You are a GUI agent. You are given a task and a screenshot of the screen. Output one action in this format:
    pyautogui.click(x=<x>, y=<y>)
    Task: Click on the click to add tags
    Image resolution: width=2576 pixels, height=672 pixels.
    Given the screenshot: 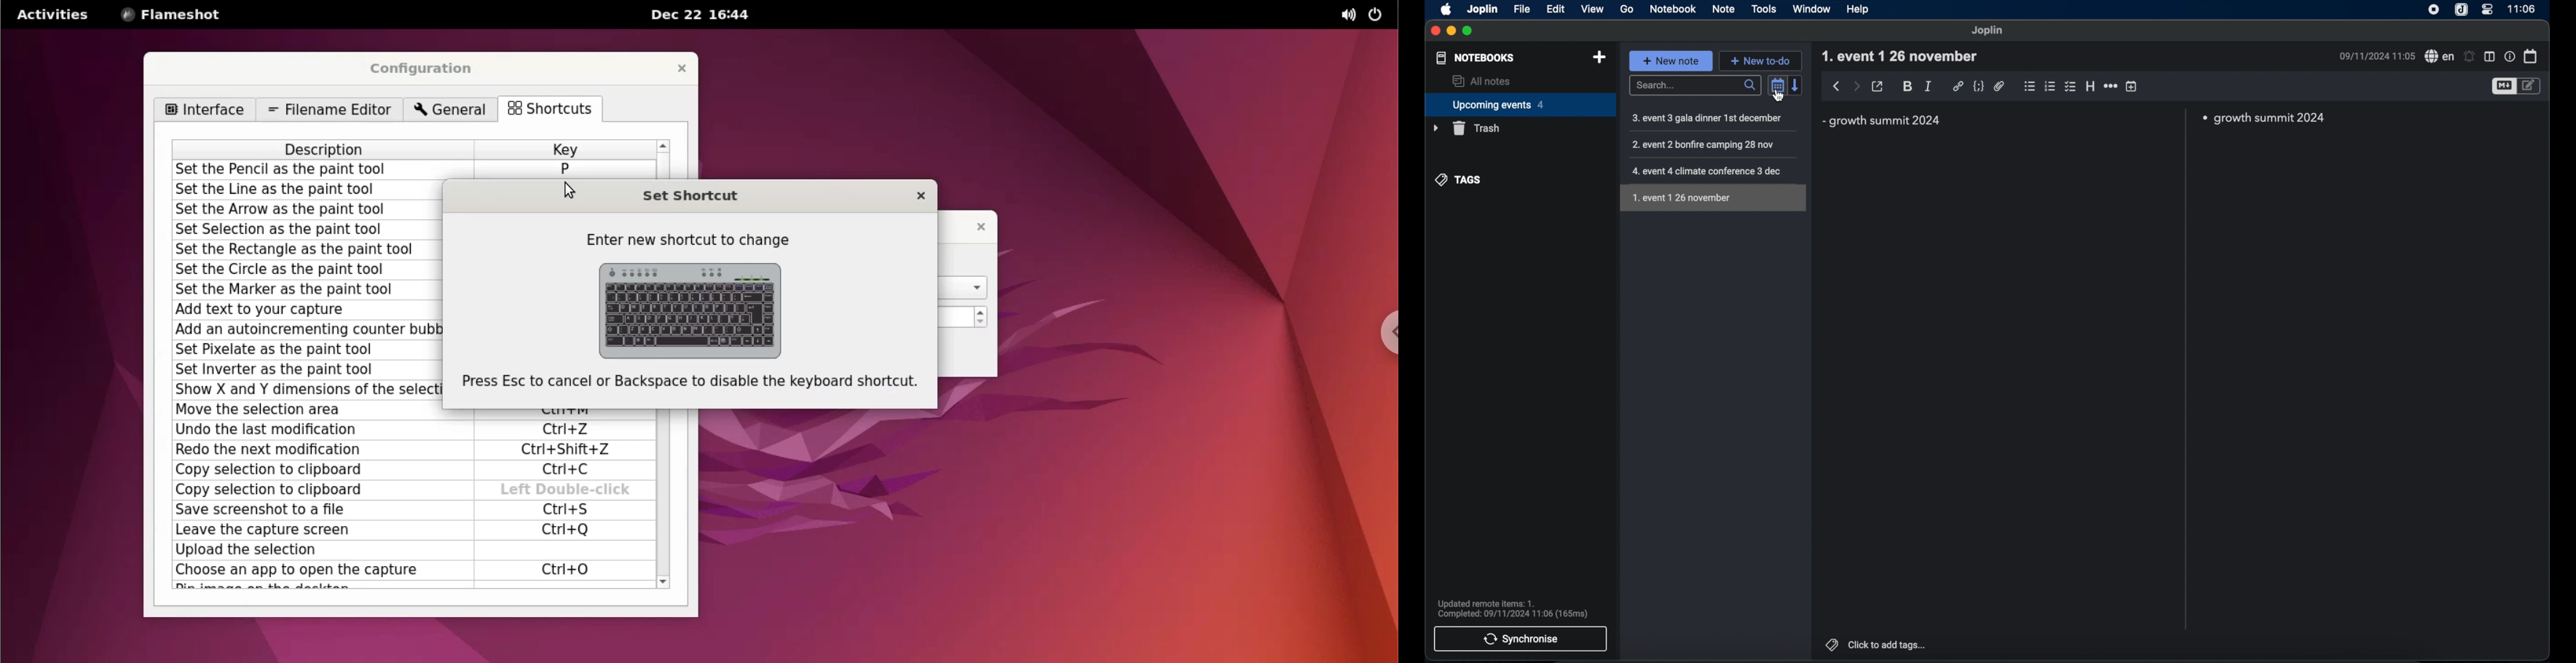 What is the action you would take?
    pyautogui.click(x=1890, y=645)
    